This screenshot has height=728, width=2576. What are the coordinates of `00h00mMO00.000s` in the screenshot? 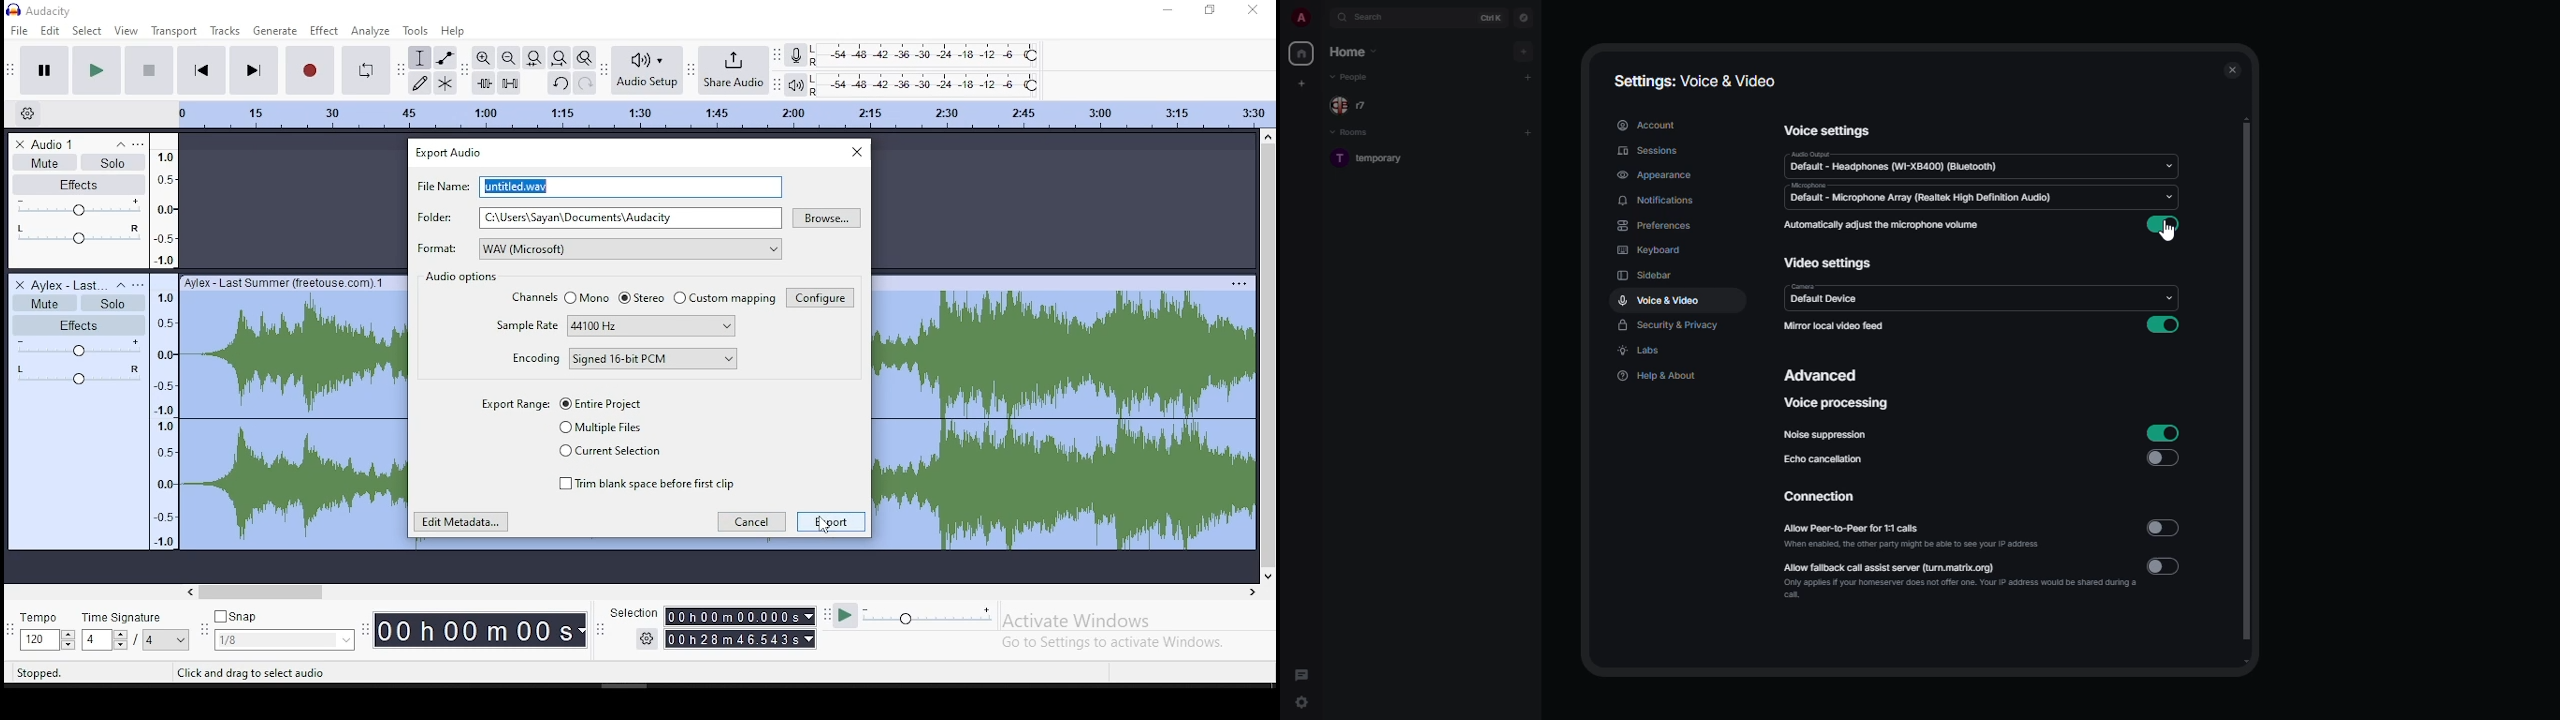 It's located at (739, 616).